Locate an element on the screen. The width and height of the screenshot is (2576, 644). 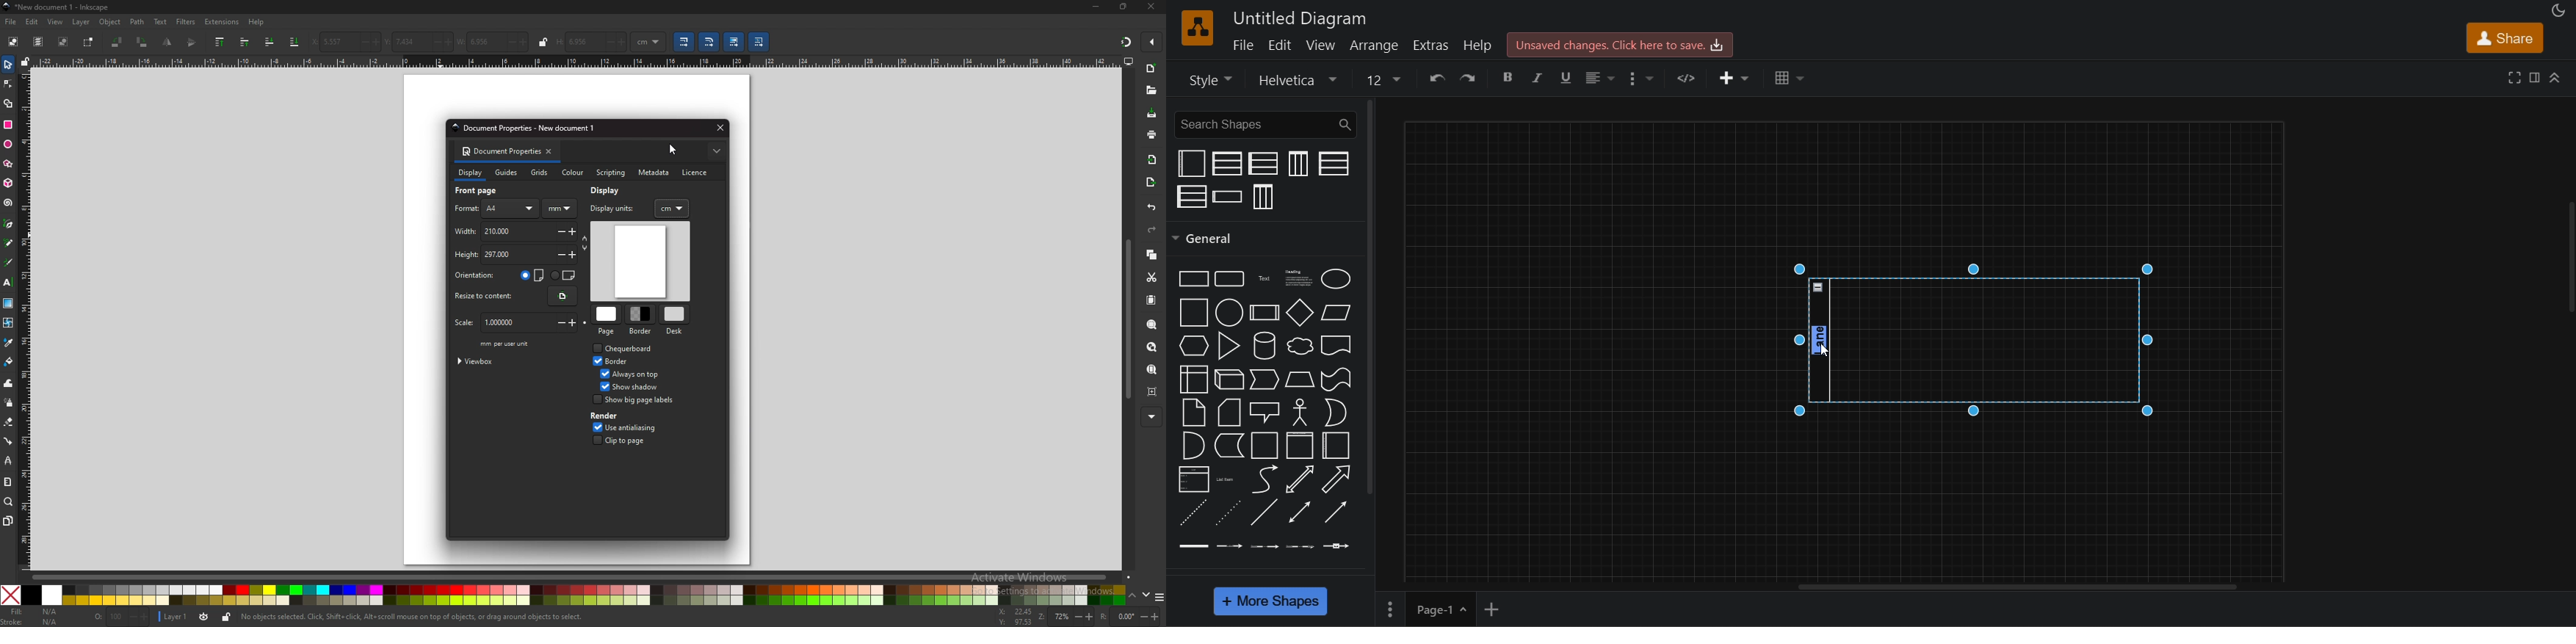
bold is located at coordinates (1508, 78).